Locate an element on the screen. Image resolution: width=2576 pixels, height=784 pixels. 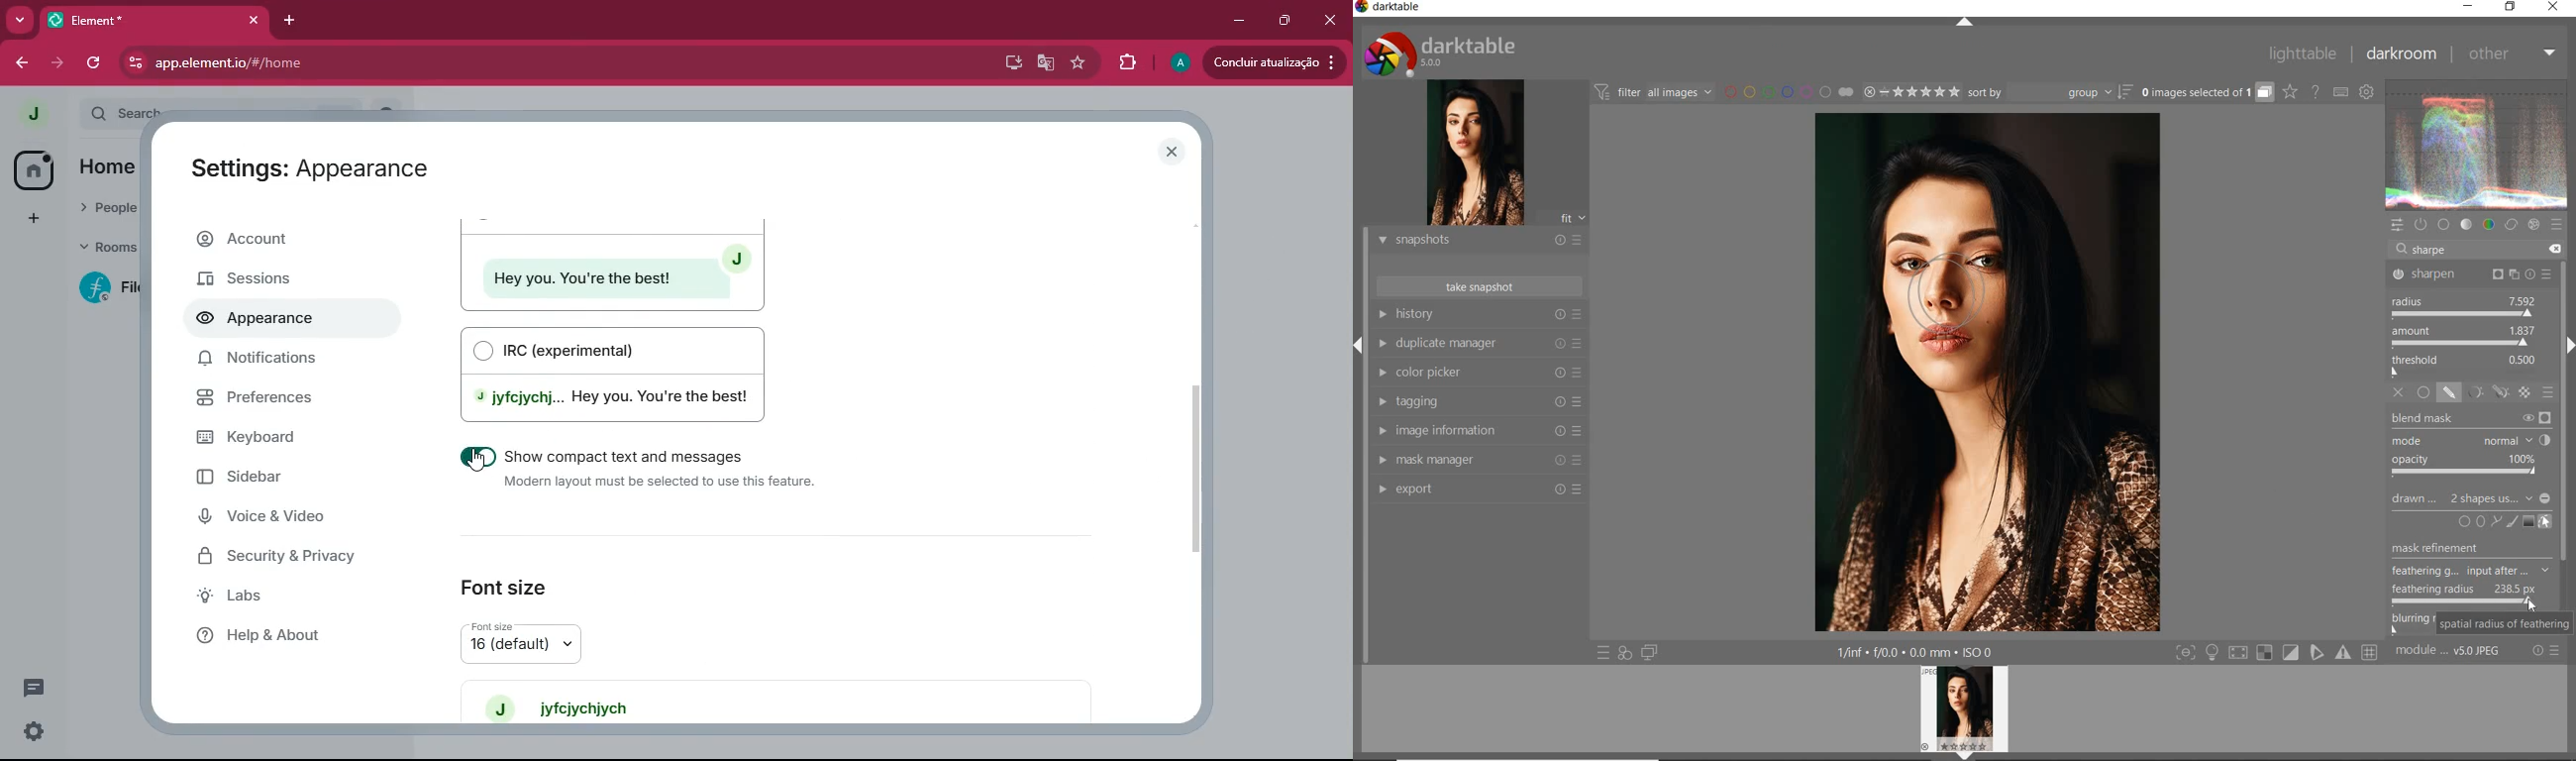
AMOUNT is located at coordinates (2465, 336).